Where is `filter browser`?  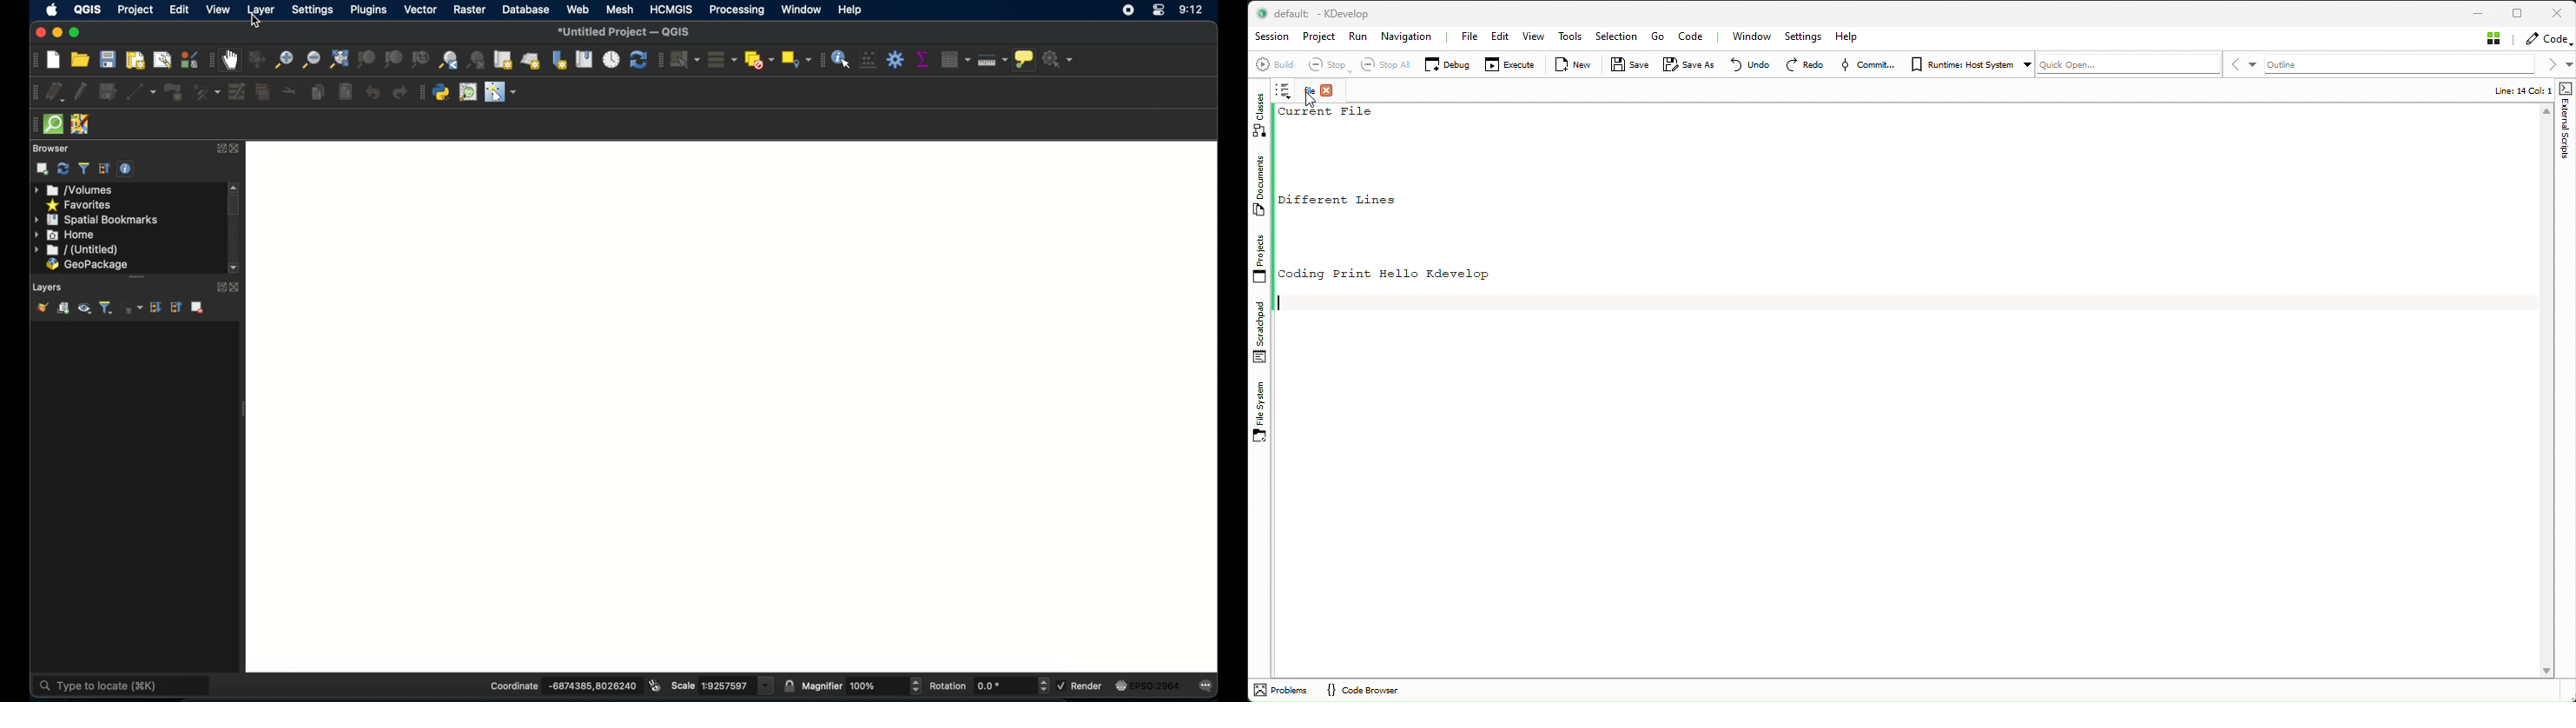
filter browser is located at coordinates (83, 168).